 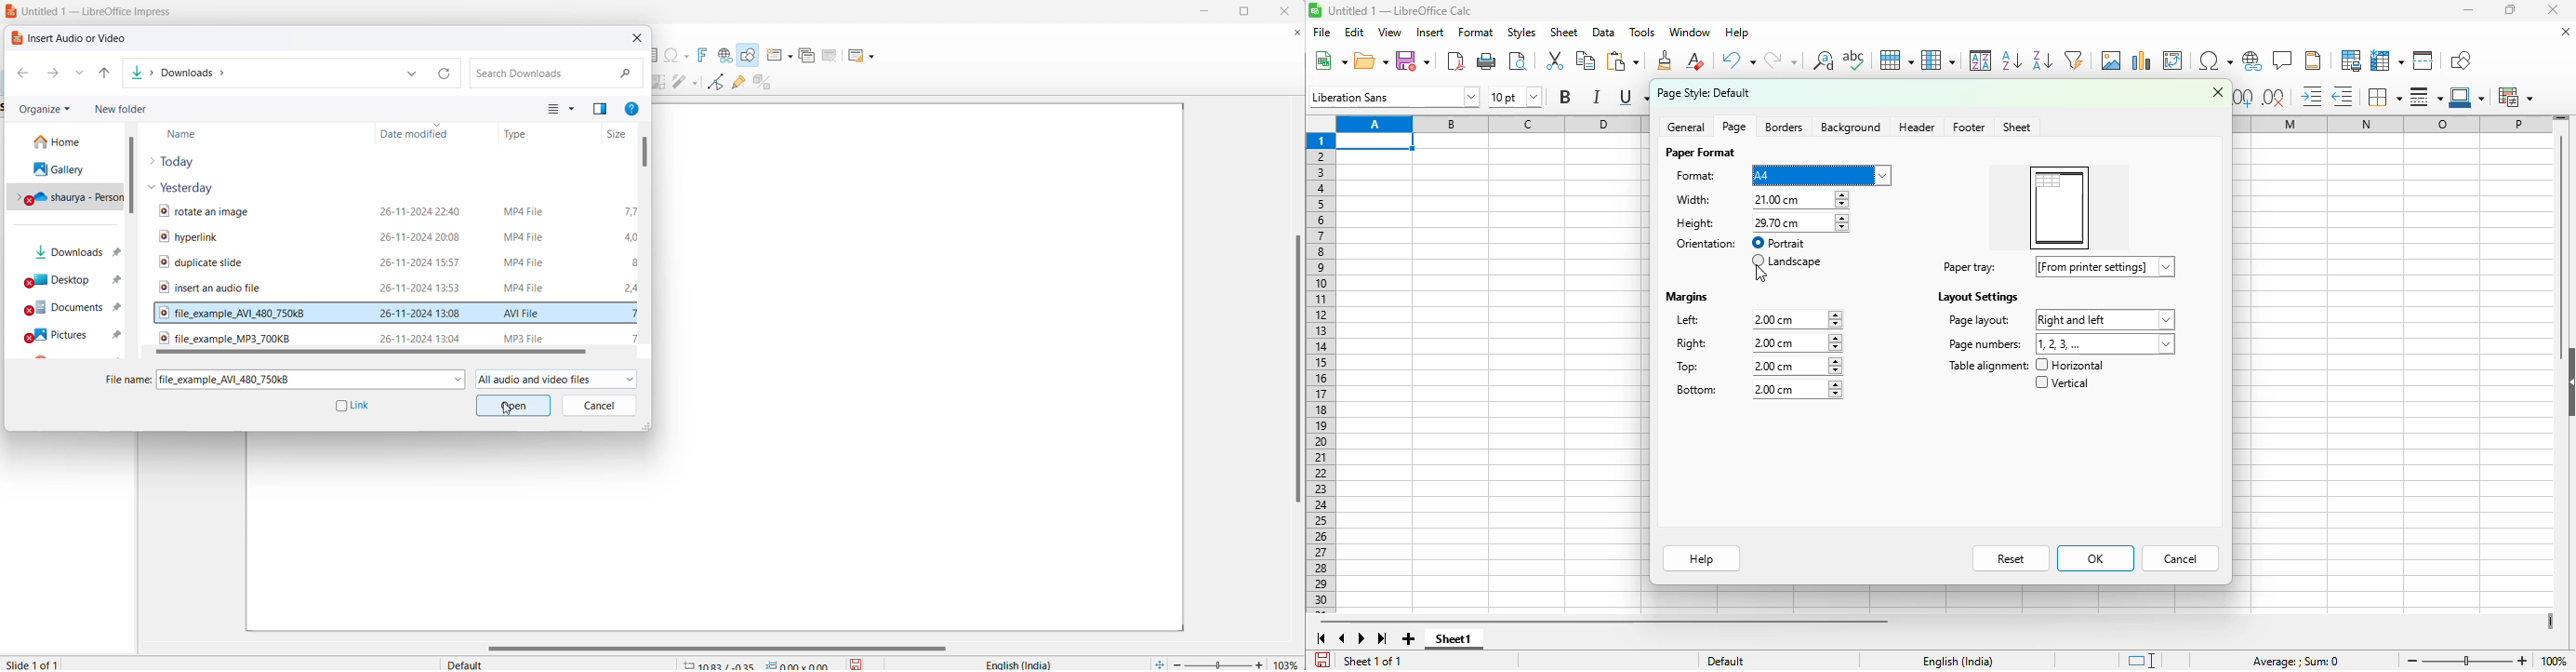 What do you see at coordinates (1854, 60) in the screenshot?
I see `spelling` at bounding box center [1854, 60].